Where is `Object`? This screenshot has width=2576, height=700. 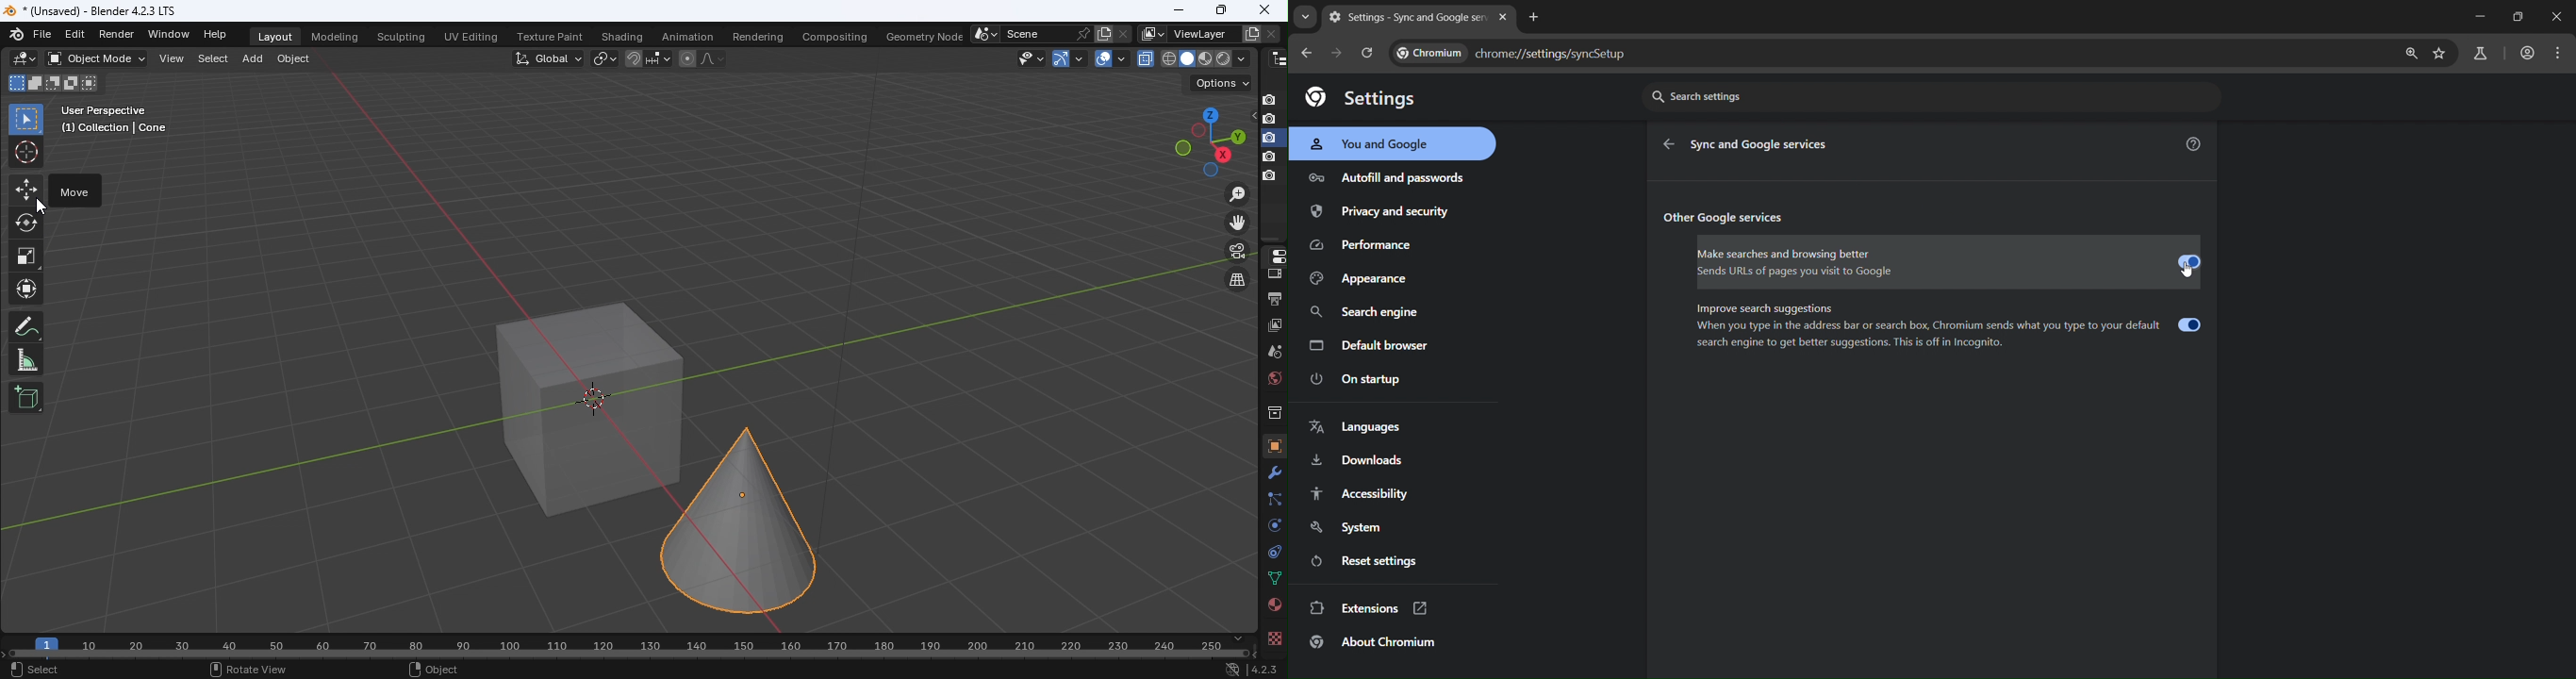 Object is located at coordinates (1272, 445).